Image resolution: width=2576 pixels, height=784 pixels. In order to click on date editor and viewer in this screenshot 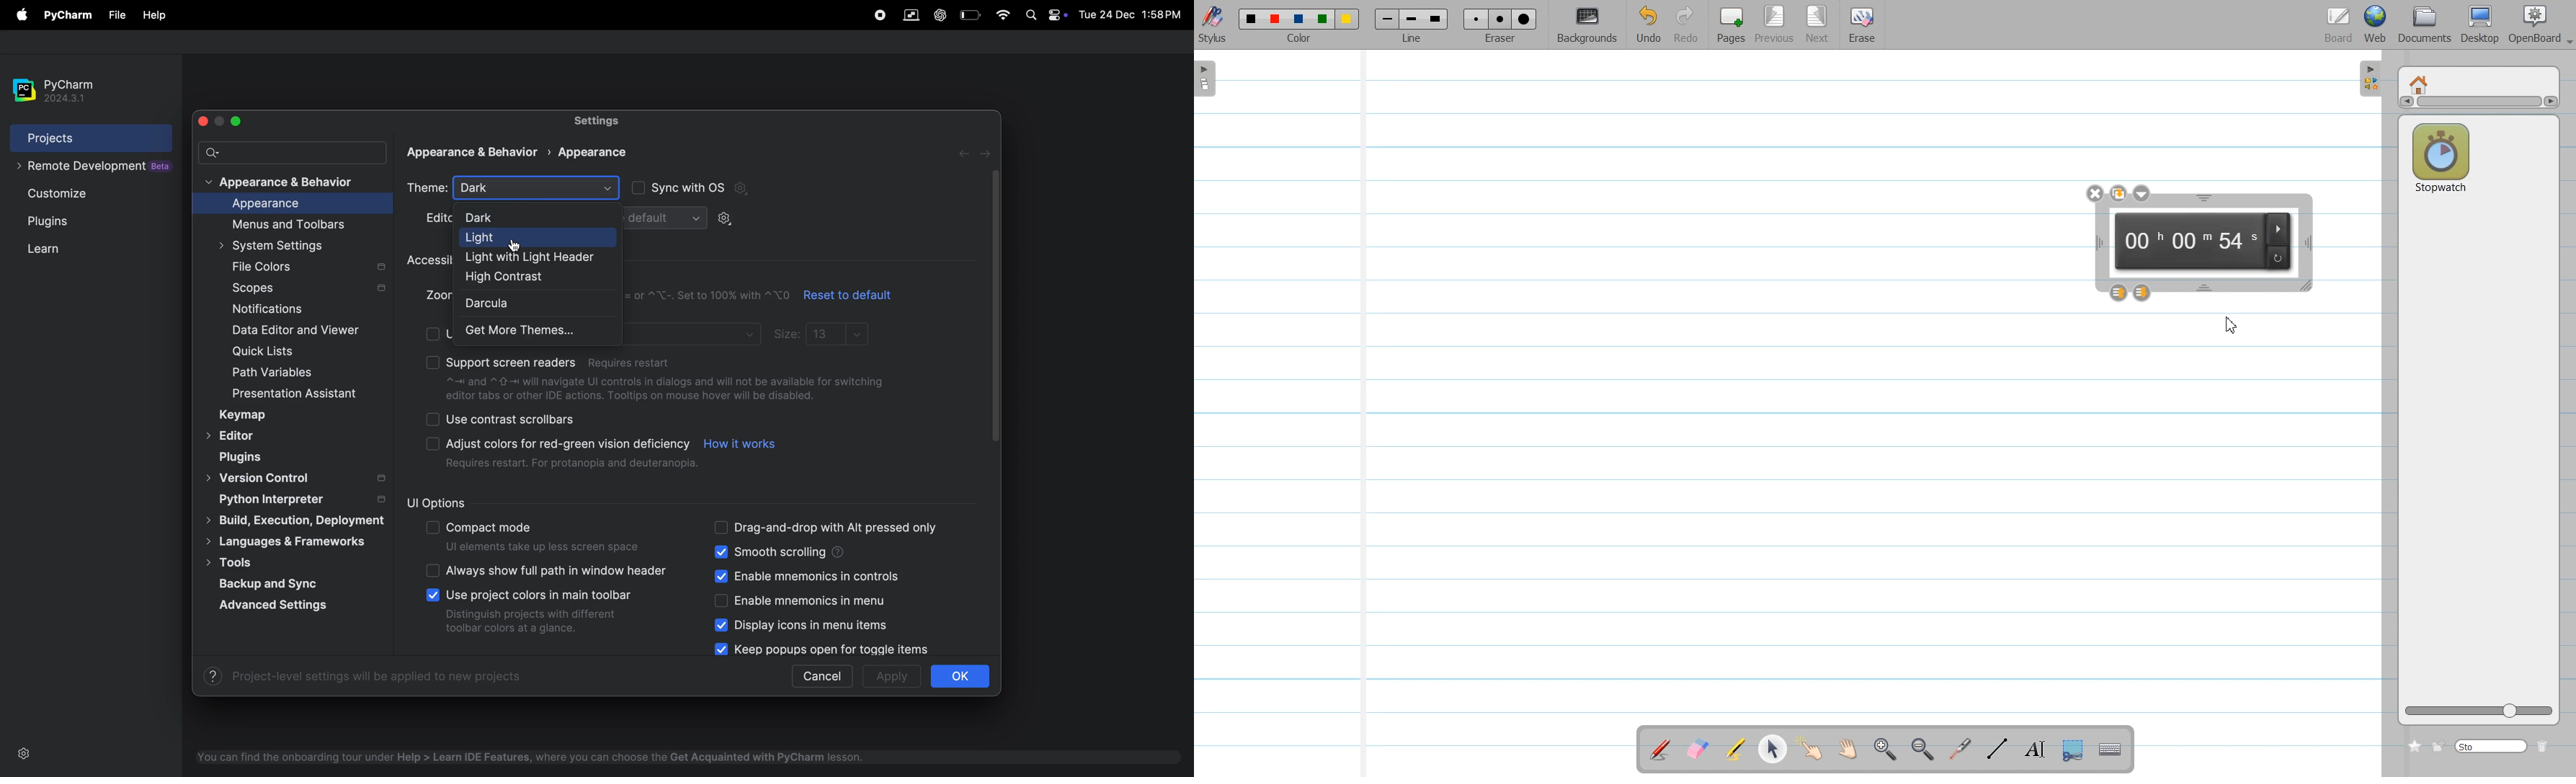, I will do `click(295, 333)`.